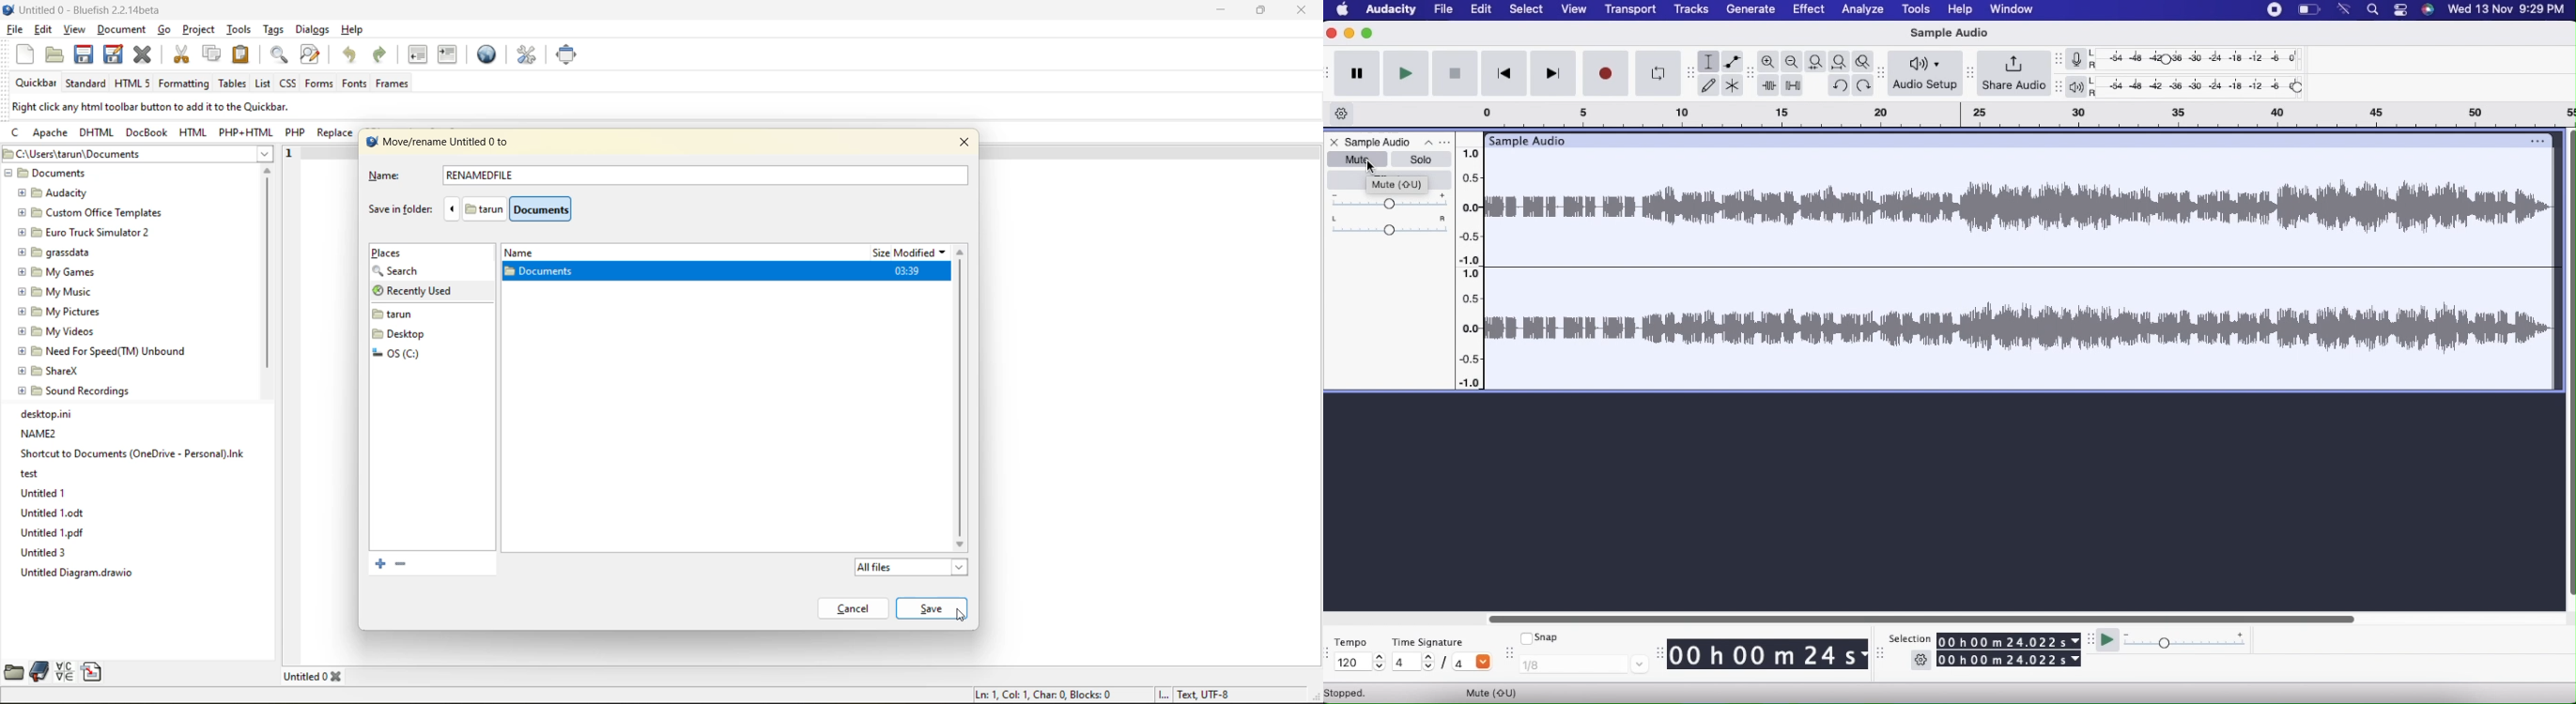 Image resolution: width=2576 pixels, height=728 pixels. What do you see at coordinates (2018, 115) in the screenshot?
I see `Click and drag to define a looping region` at bounding box center [2018, 115].